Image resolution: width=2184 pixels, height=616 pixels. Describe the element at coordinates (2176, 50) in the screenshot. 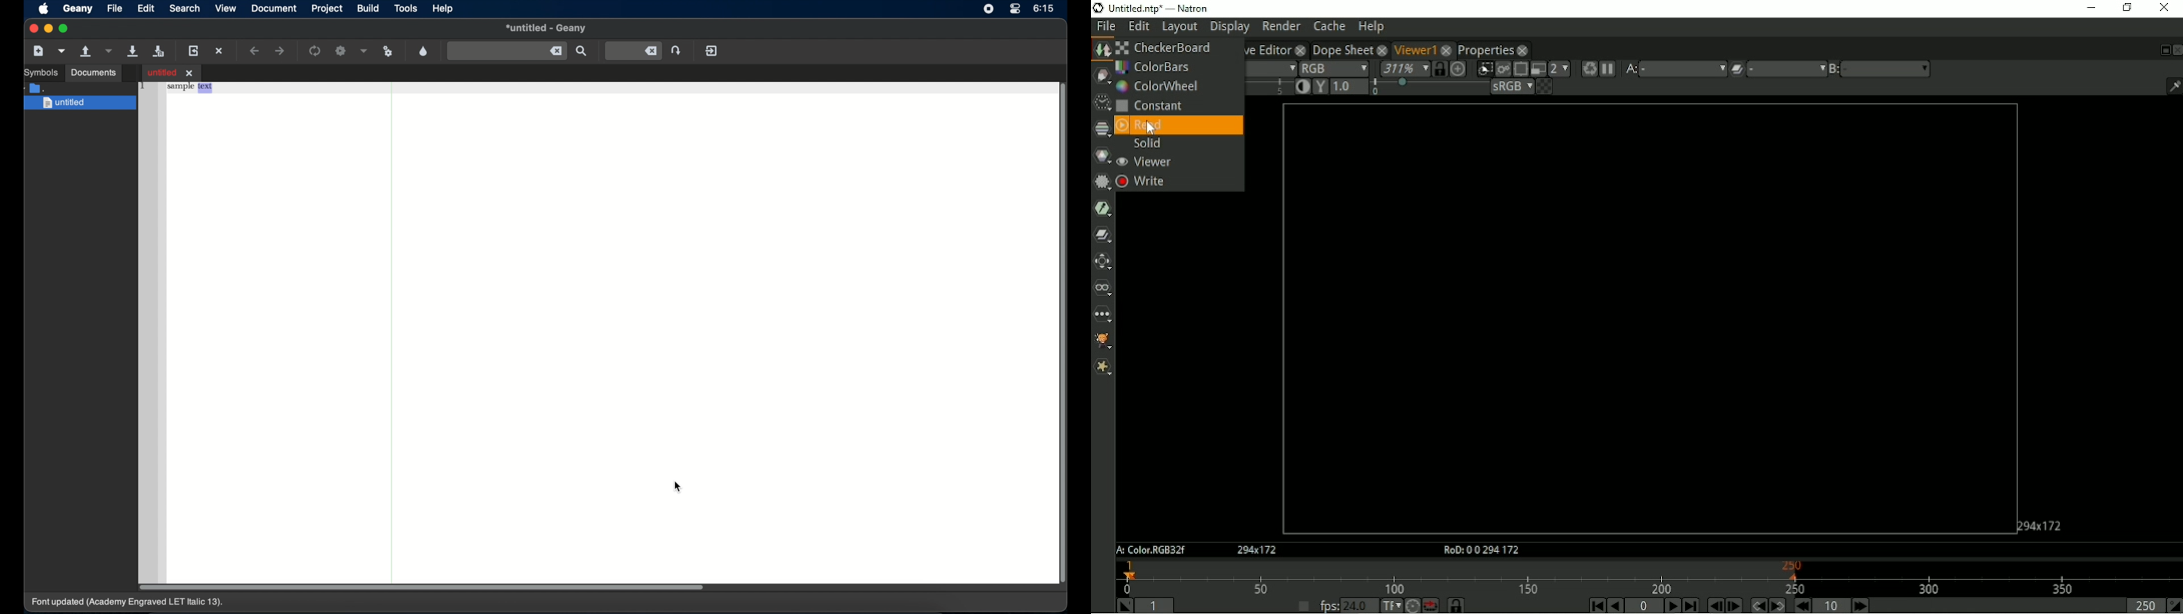

I see `Close` at that location.